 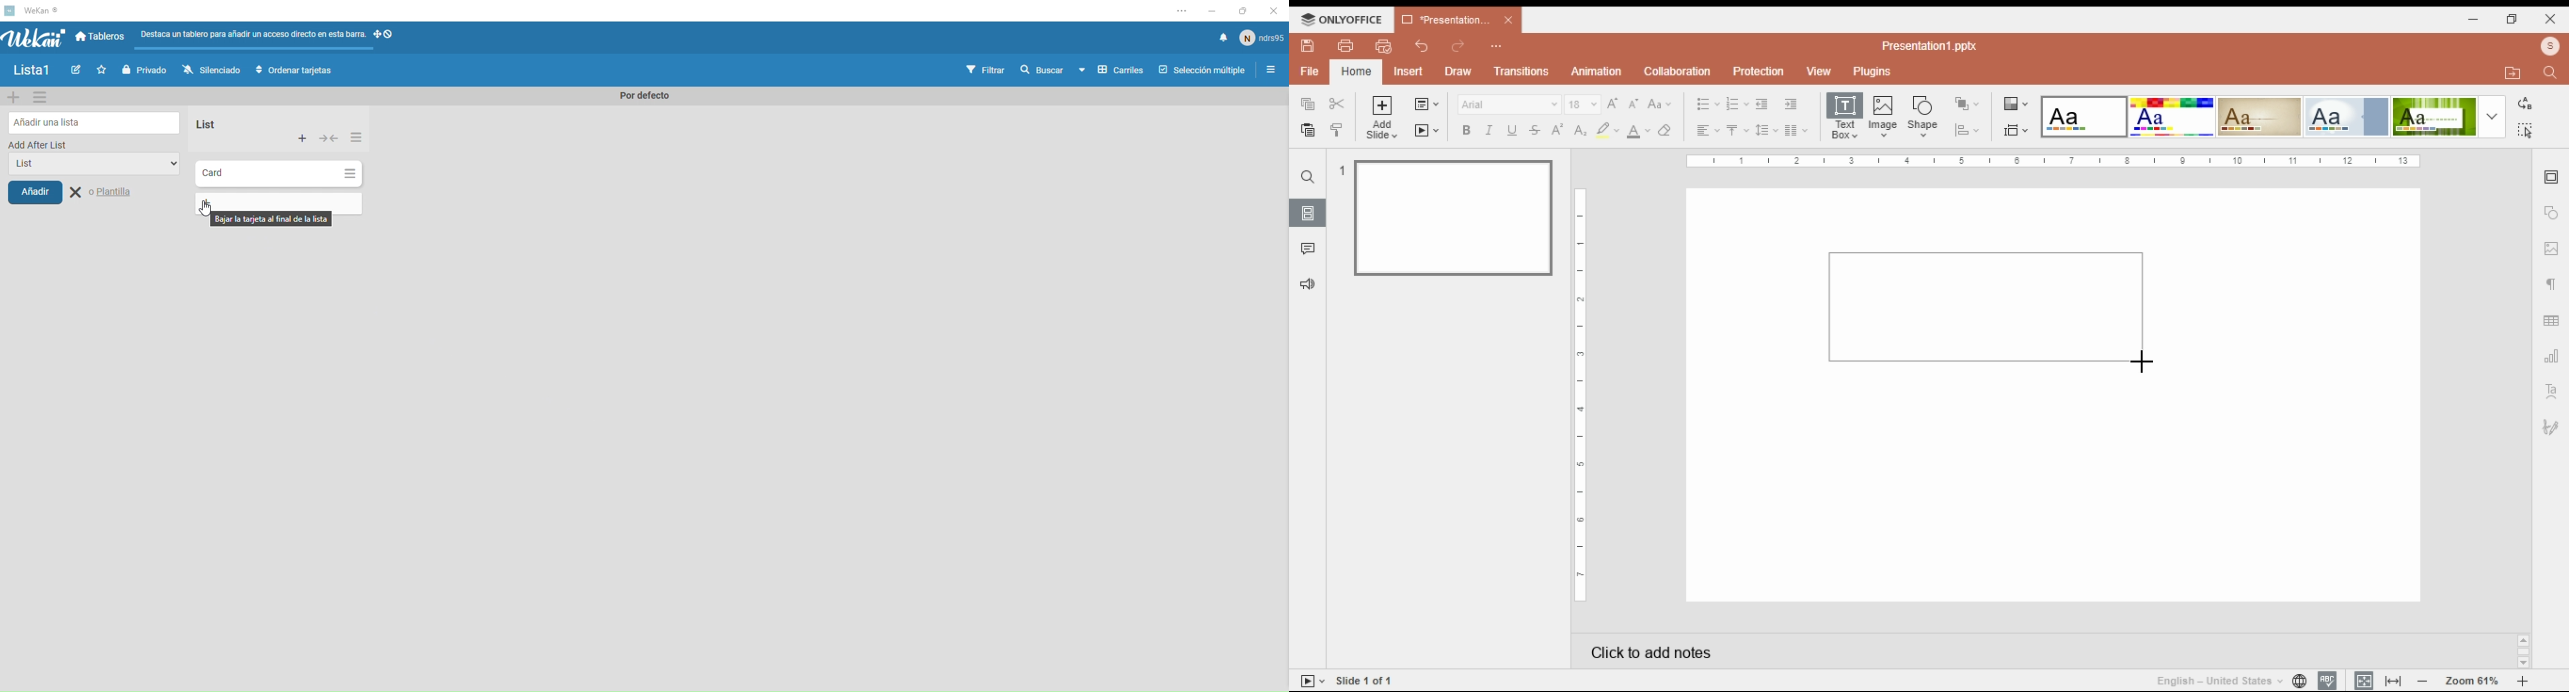 What do you see at coordinates (1308, 213) in the screenshot?
I see `slide` at bounding box center [1308, 213].